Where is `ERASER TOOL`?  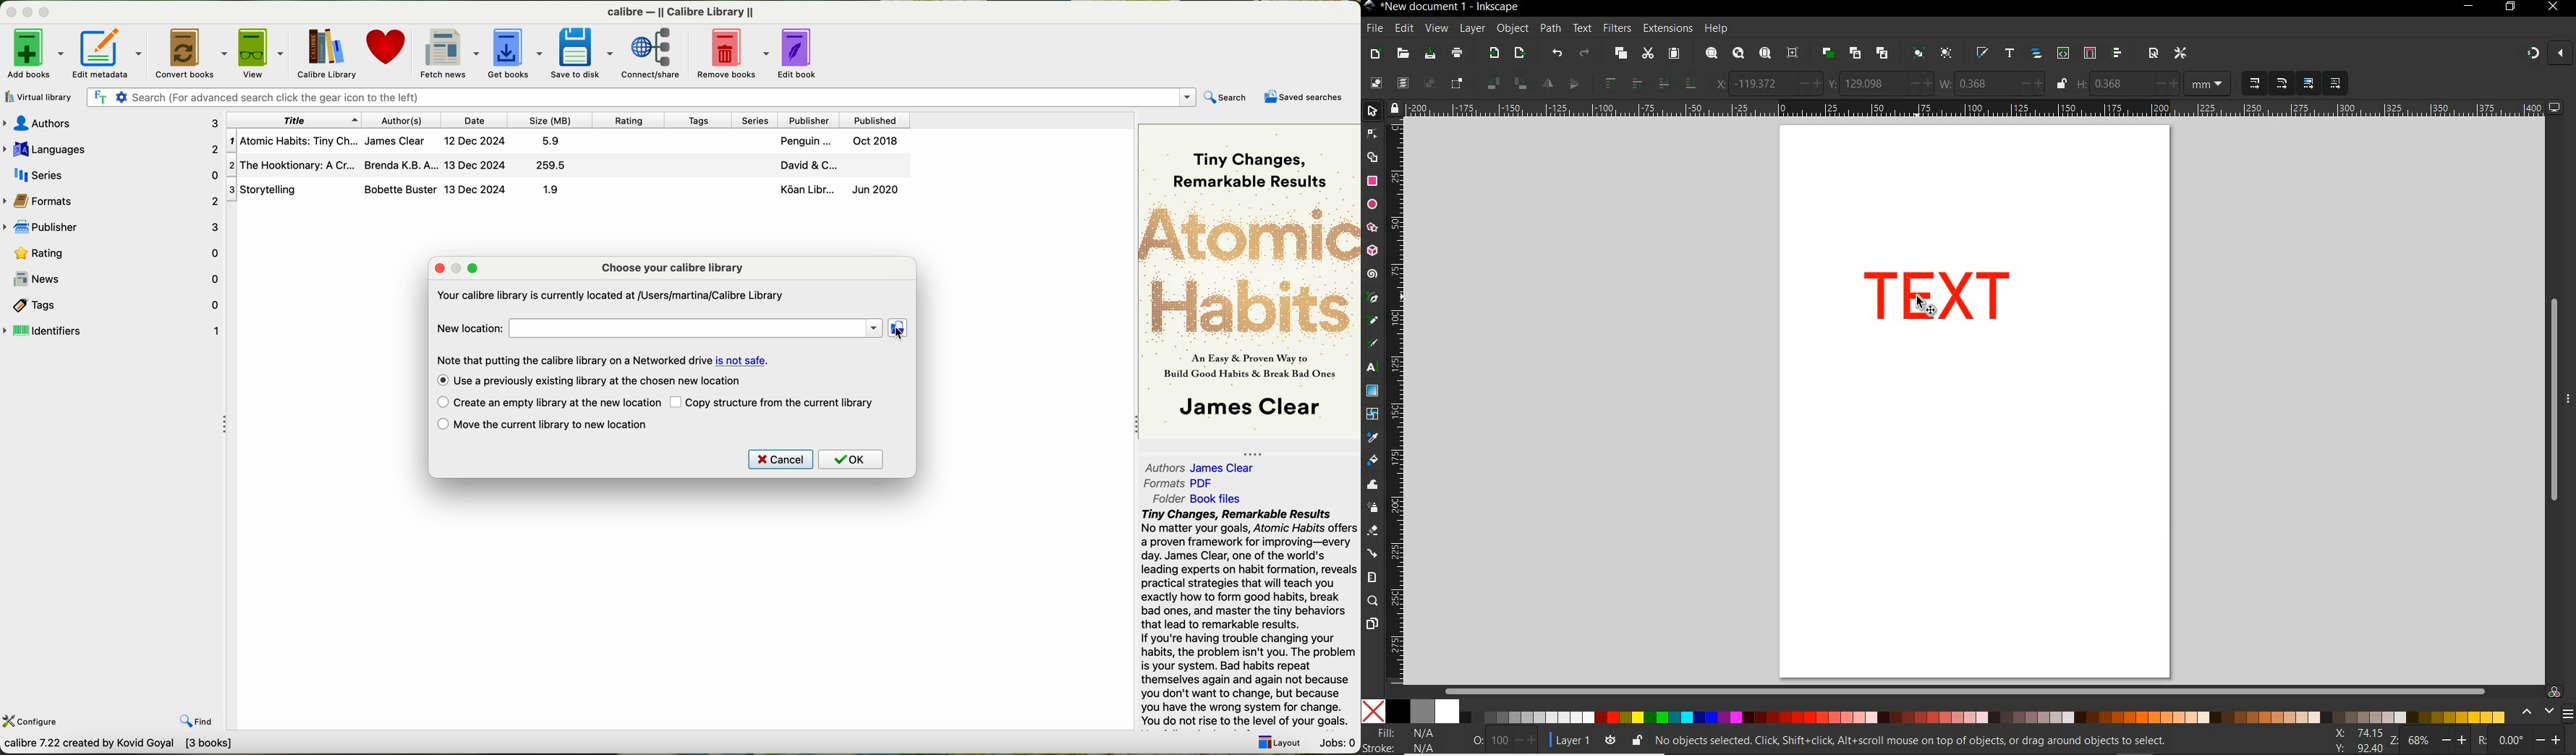 ERASER TOOL is located at coordinates (1374, 531).